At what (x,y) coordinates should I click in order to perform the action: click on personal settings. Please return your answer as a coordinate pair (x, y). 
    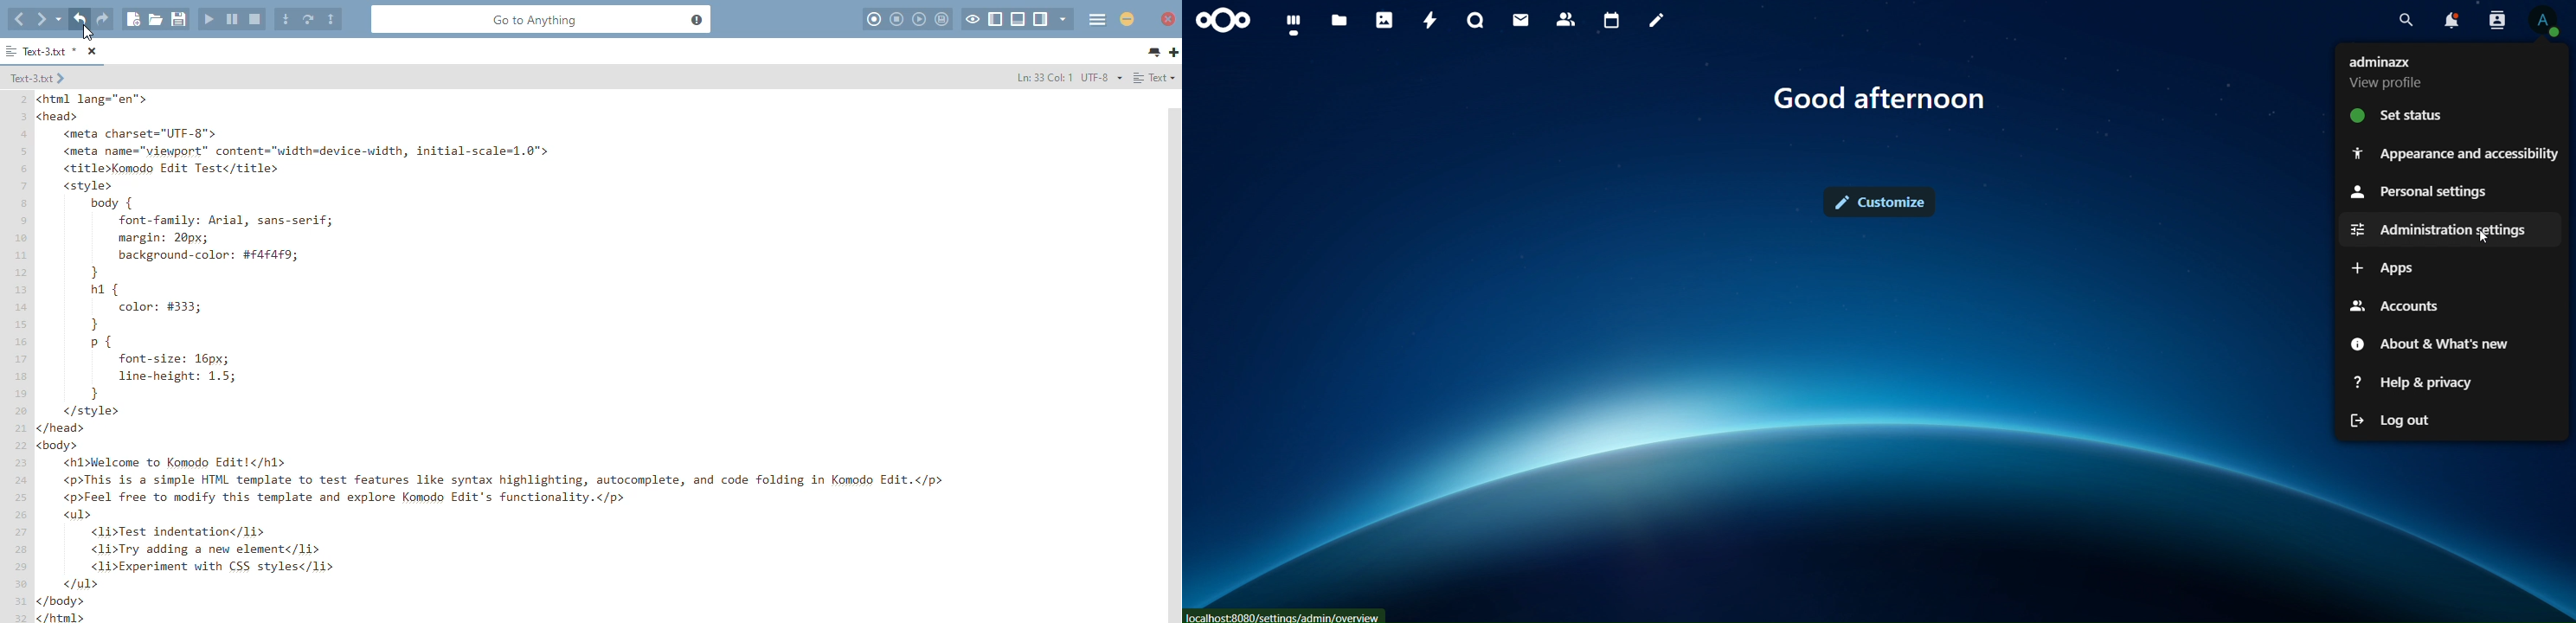
    Looking at the image, I should click on (2427, 191).